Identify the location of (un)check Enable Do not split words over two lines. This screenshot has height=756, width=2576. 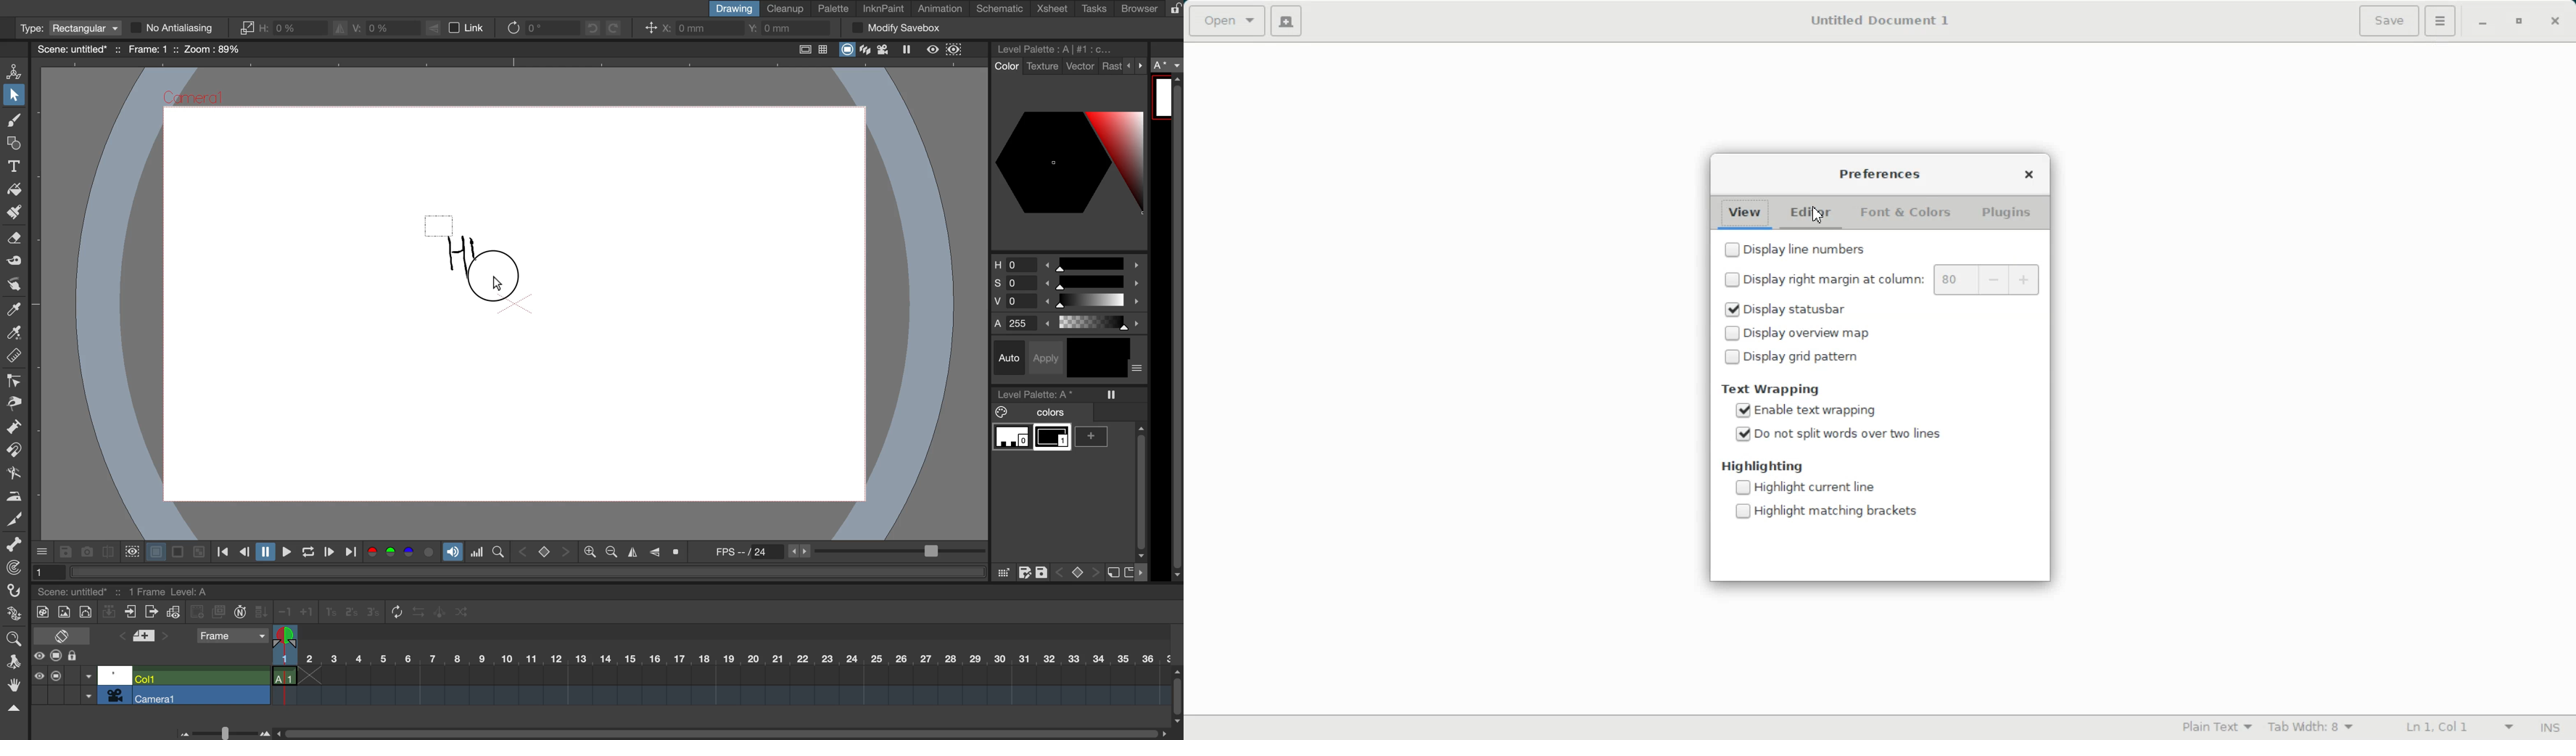
(1837, 434).